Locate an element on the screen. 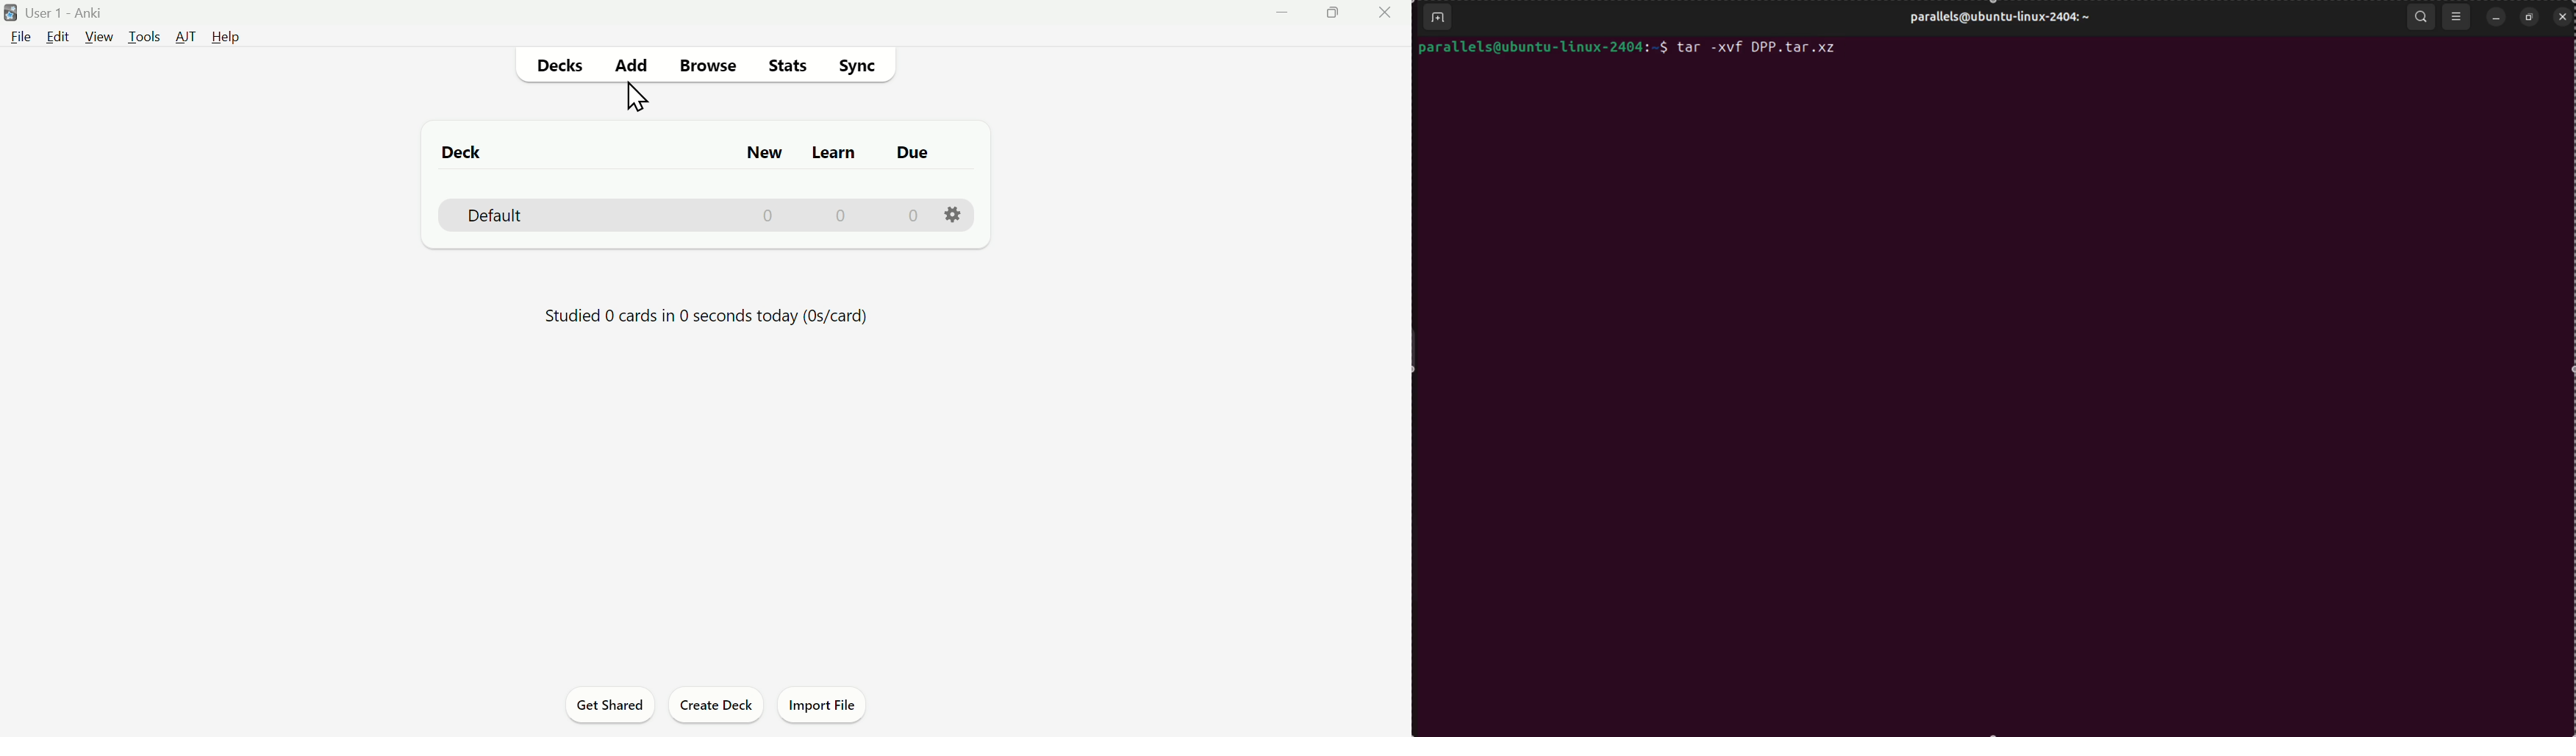  prompt bar is located at coordinates (1544, 48).